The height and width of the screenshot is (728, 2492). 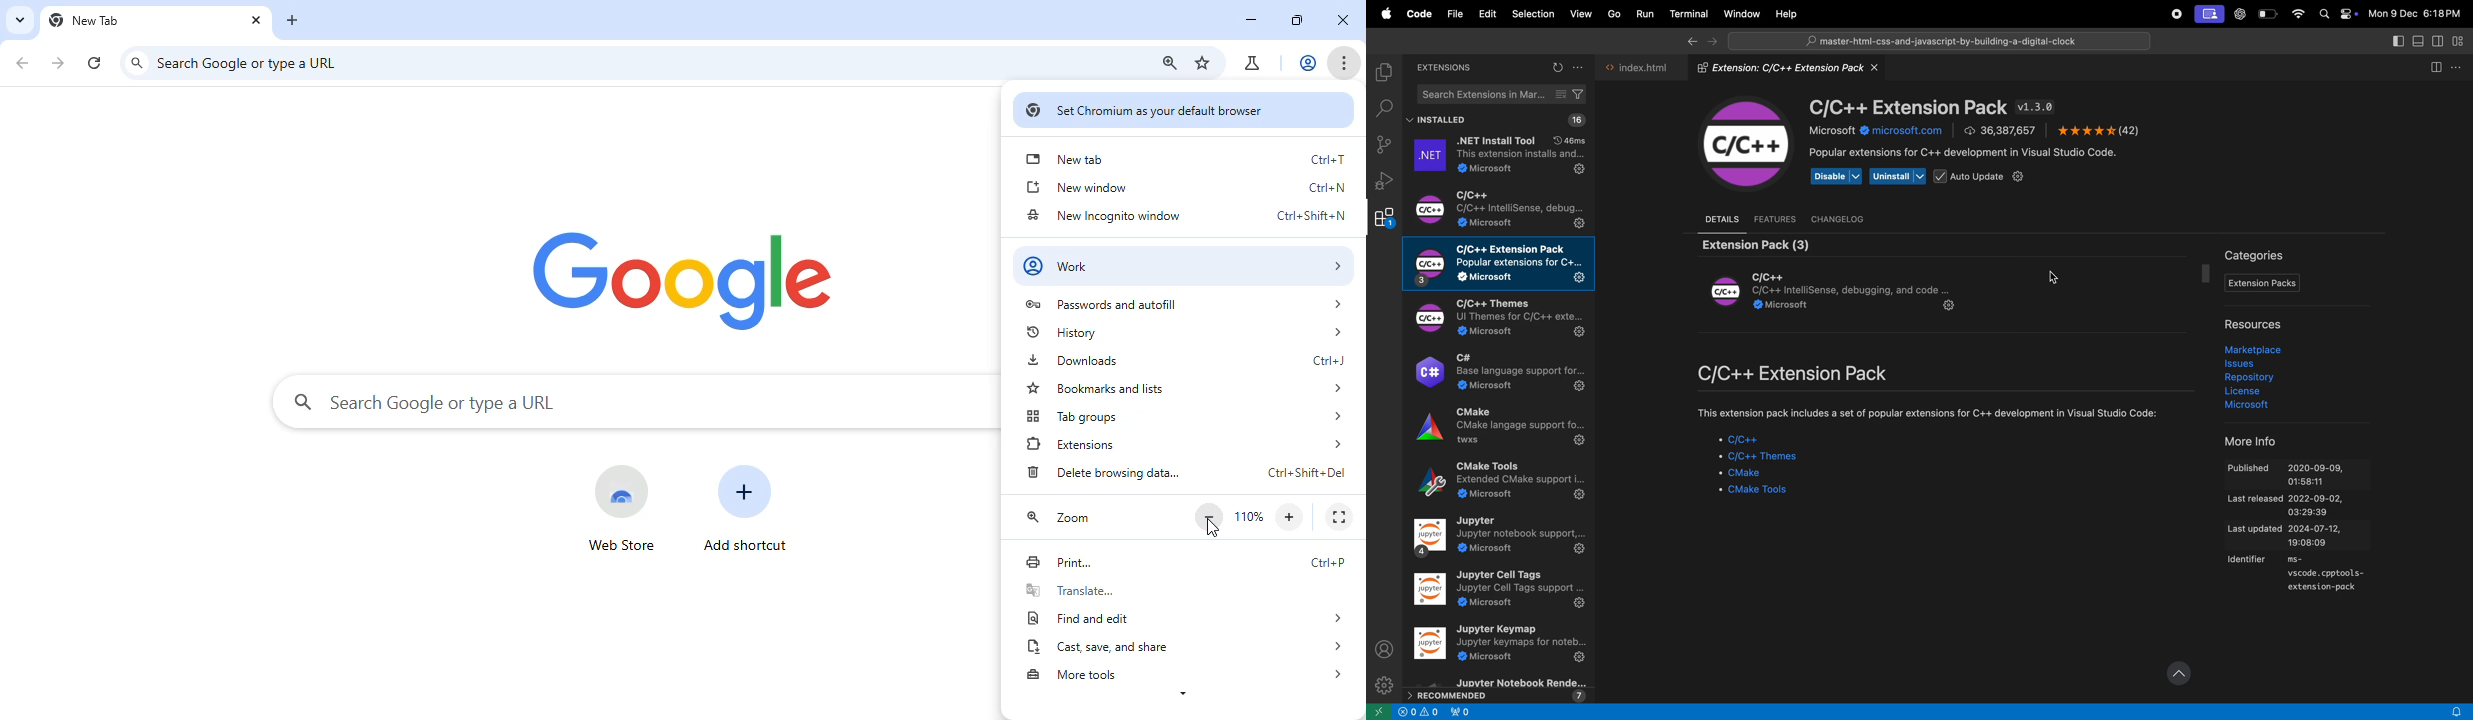 What do you see at coordinates (1928, 415) in the screenshot?
I see `comment about etxension` at bounding box center [1928, 415].